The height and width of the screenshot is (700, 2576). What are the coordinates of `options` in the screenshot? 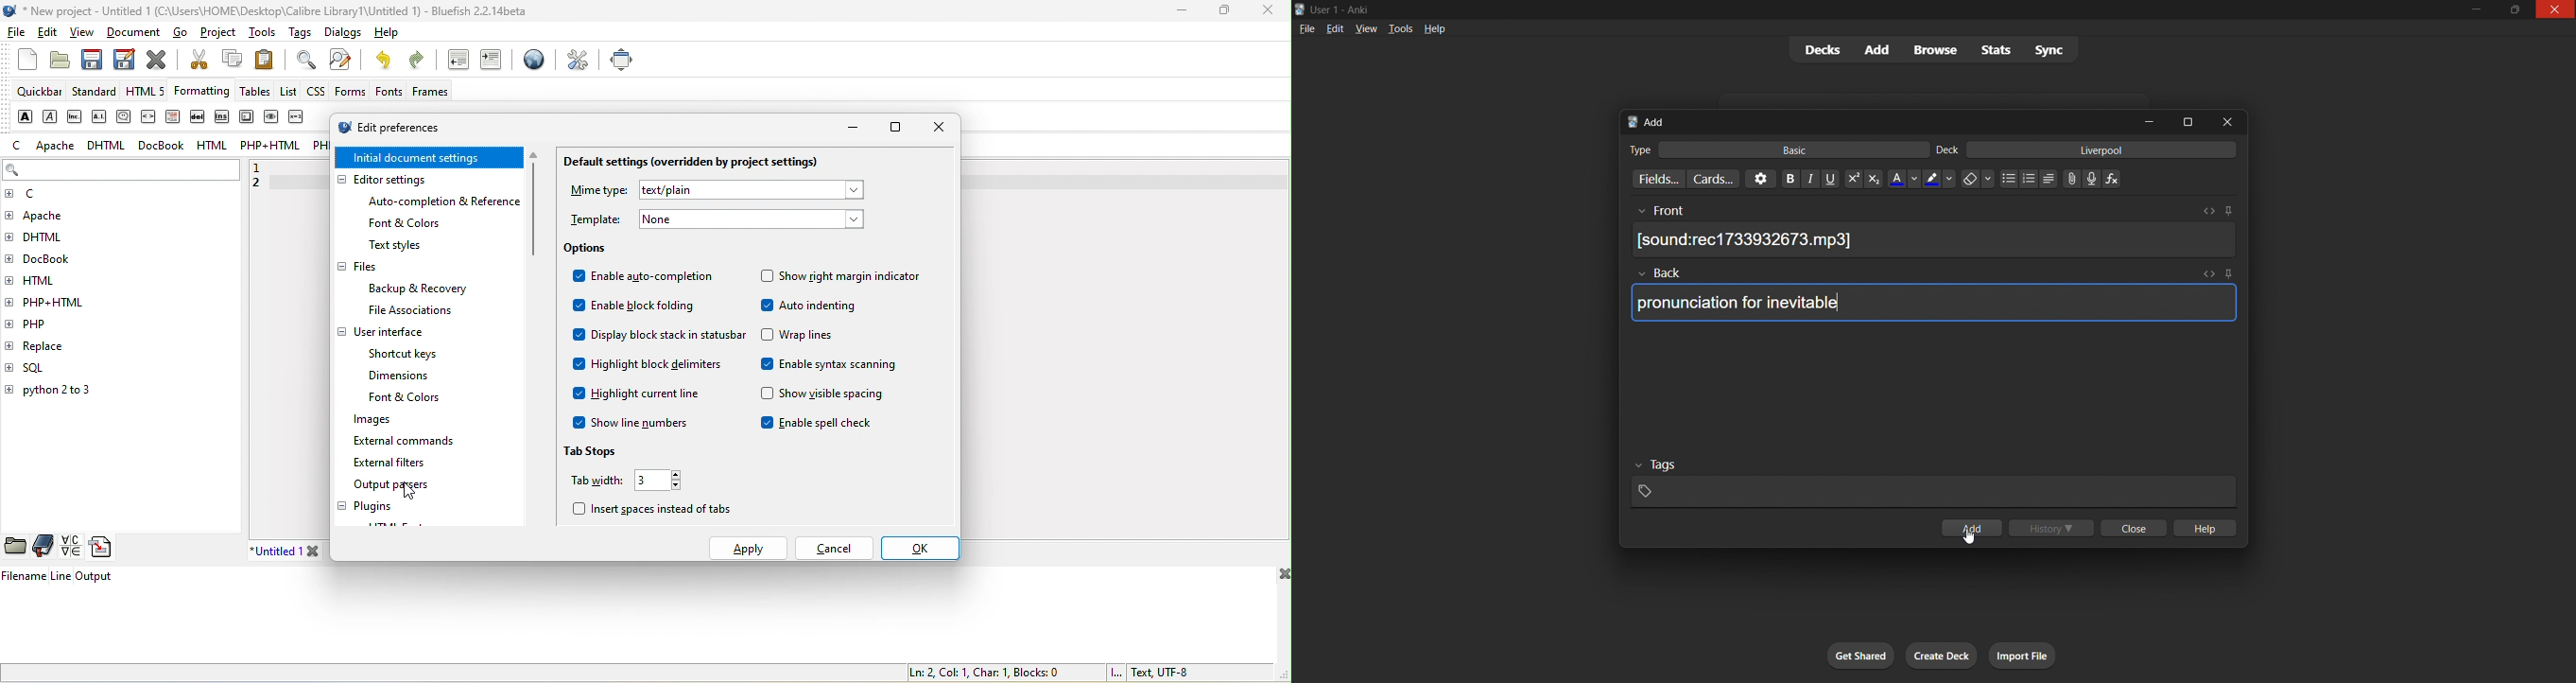 It's located at (1757, 179).